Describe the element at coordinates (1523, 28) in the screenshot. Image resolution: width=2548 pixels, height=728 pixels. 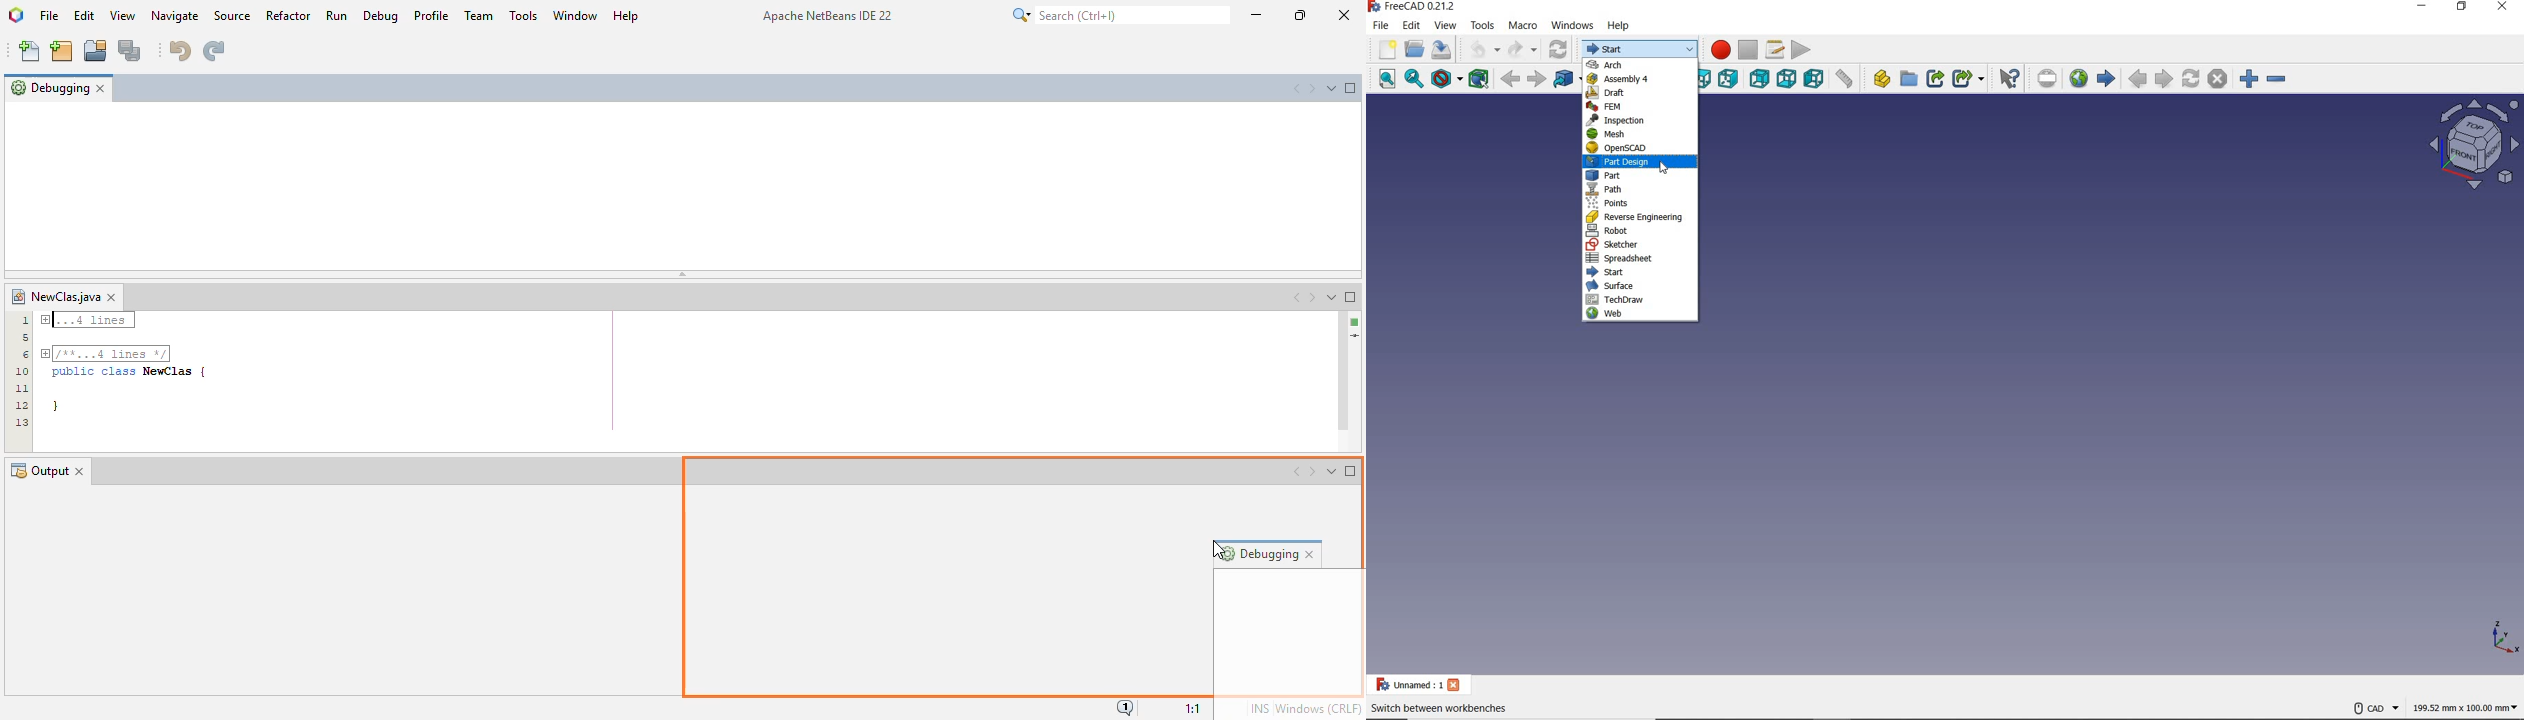
I see `MACRO` at that location.